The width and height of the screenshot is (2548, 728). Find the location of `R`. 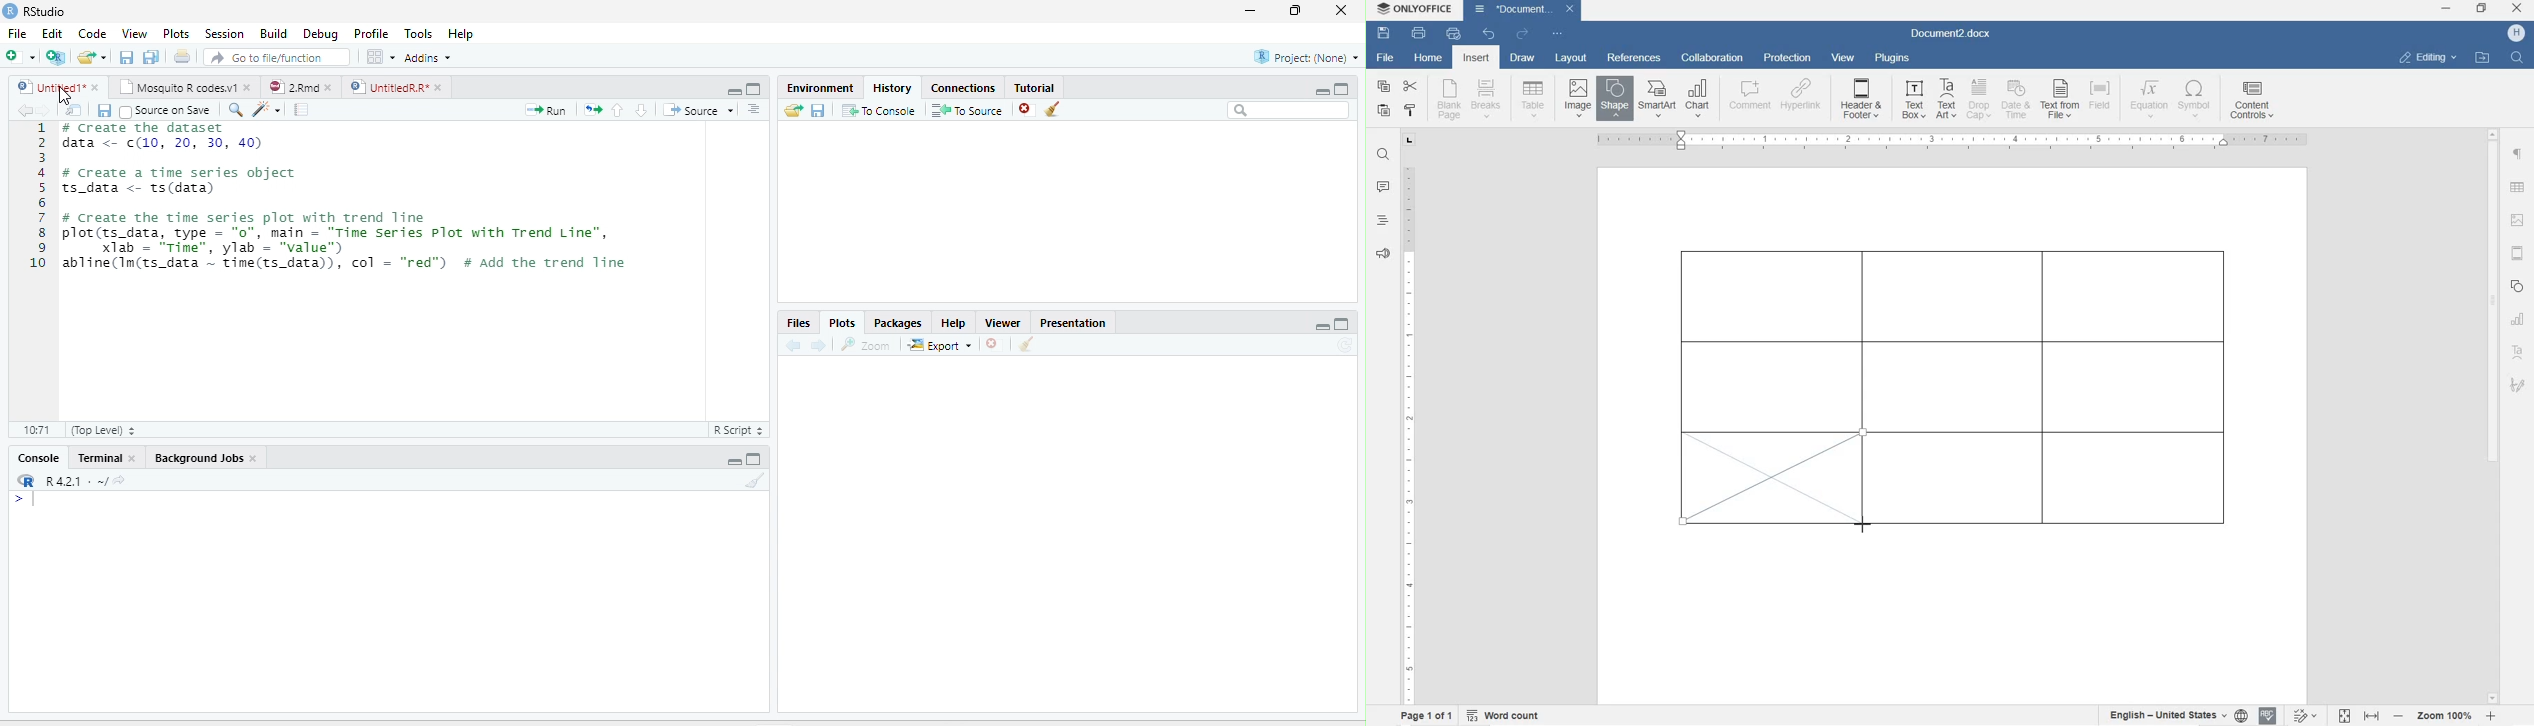

R is located at coordinates (27, 480).